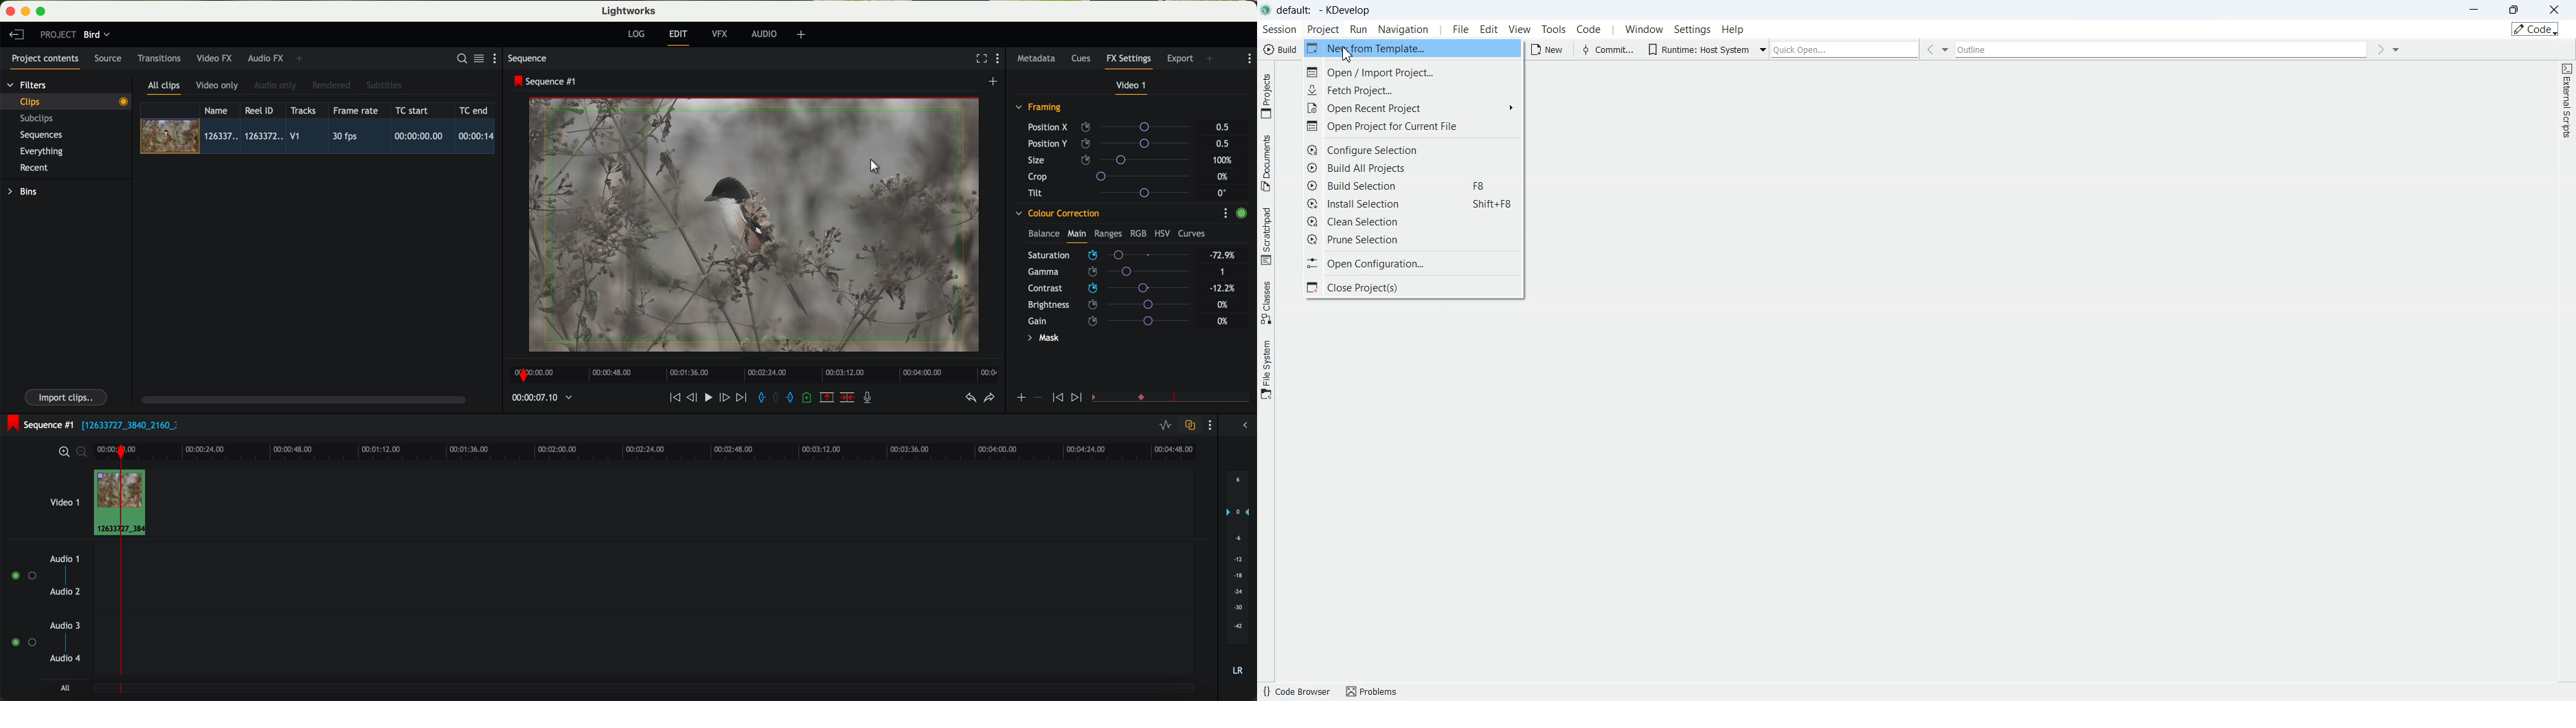 The height and width of the screenshot is (728, 2576). I want to click on position X, so click(1113, 127).